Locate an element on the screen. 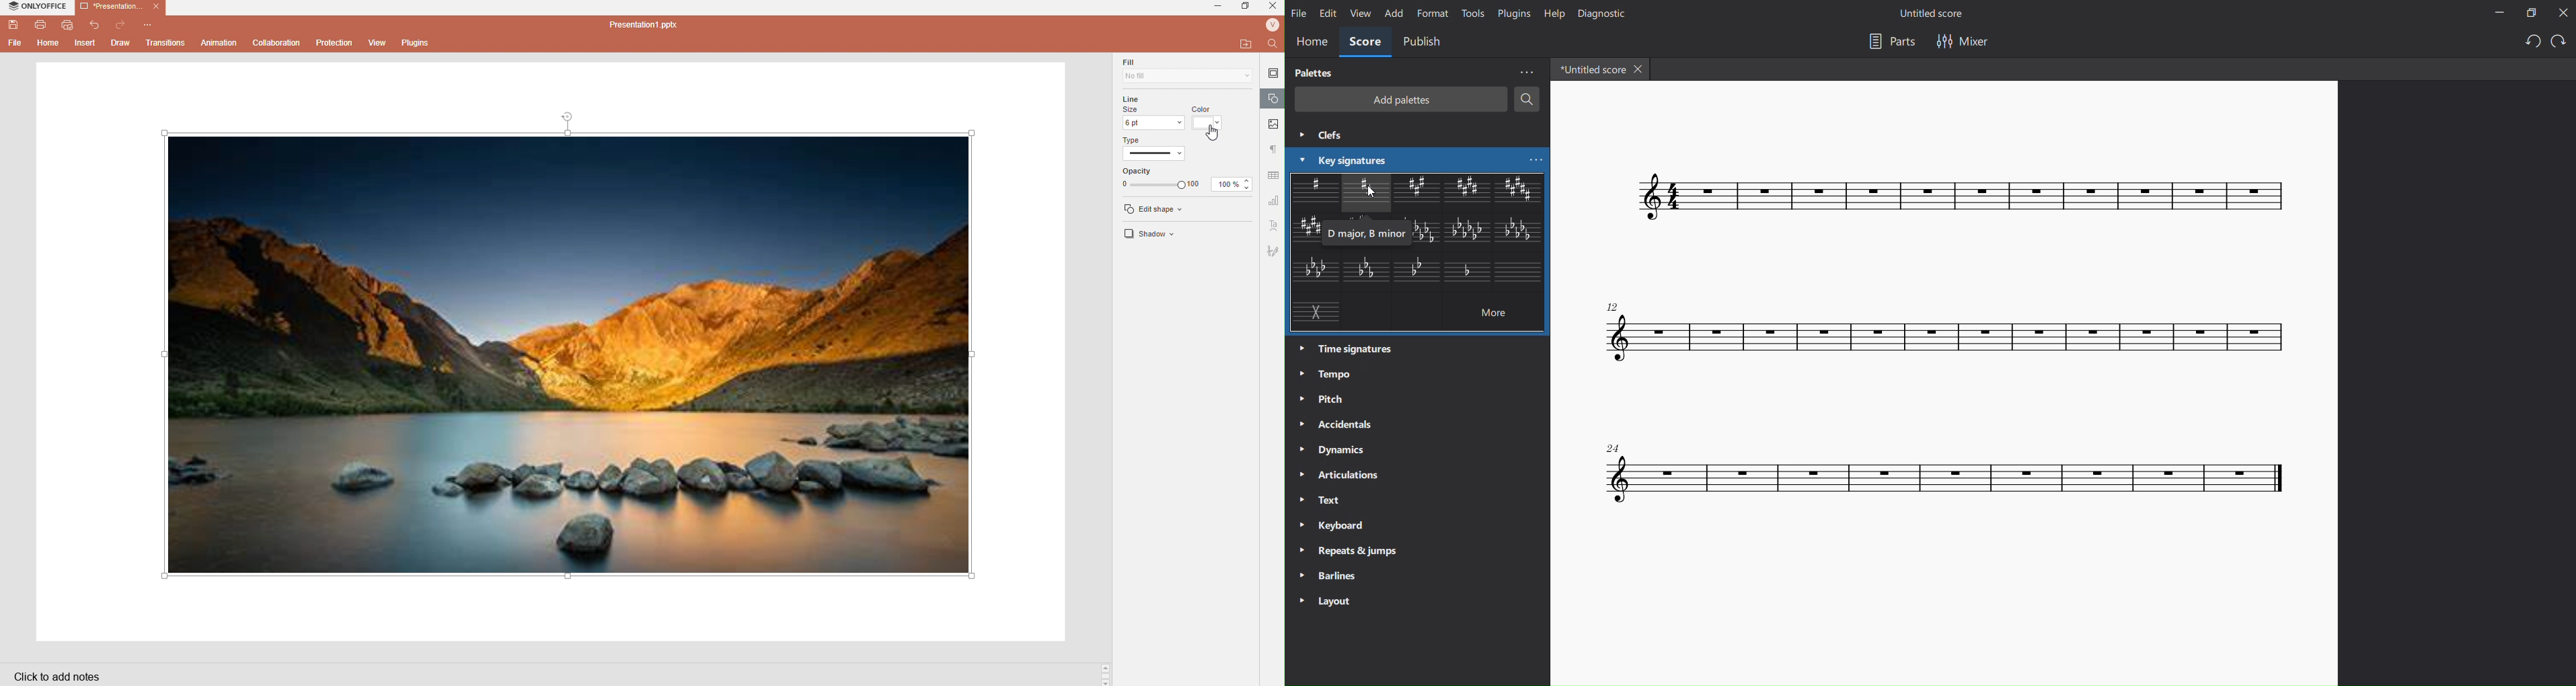 This screenshot has height=700, width=2576. add palettes is located at coordinates (1400, 100).